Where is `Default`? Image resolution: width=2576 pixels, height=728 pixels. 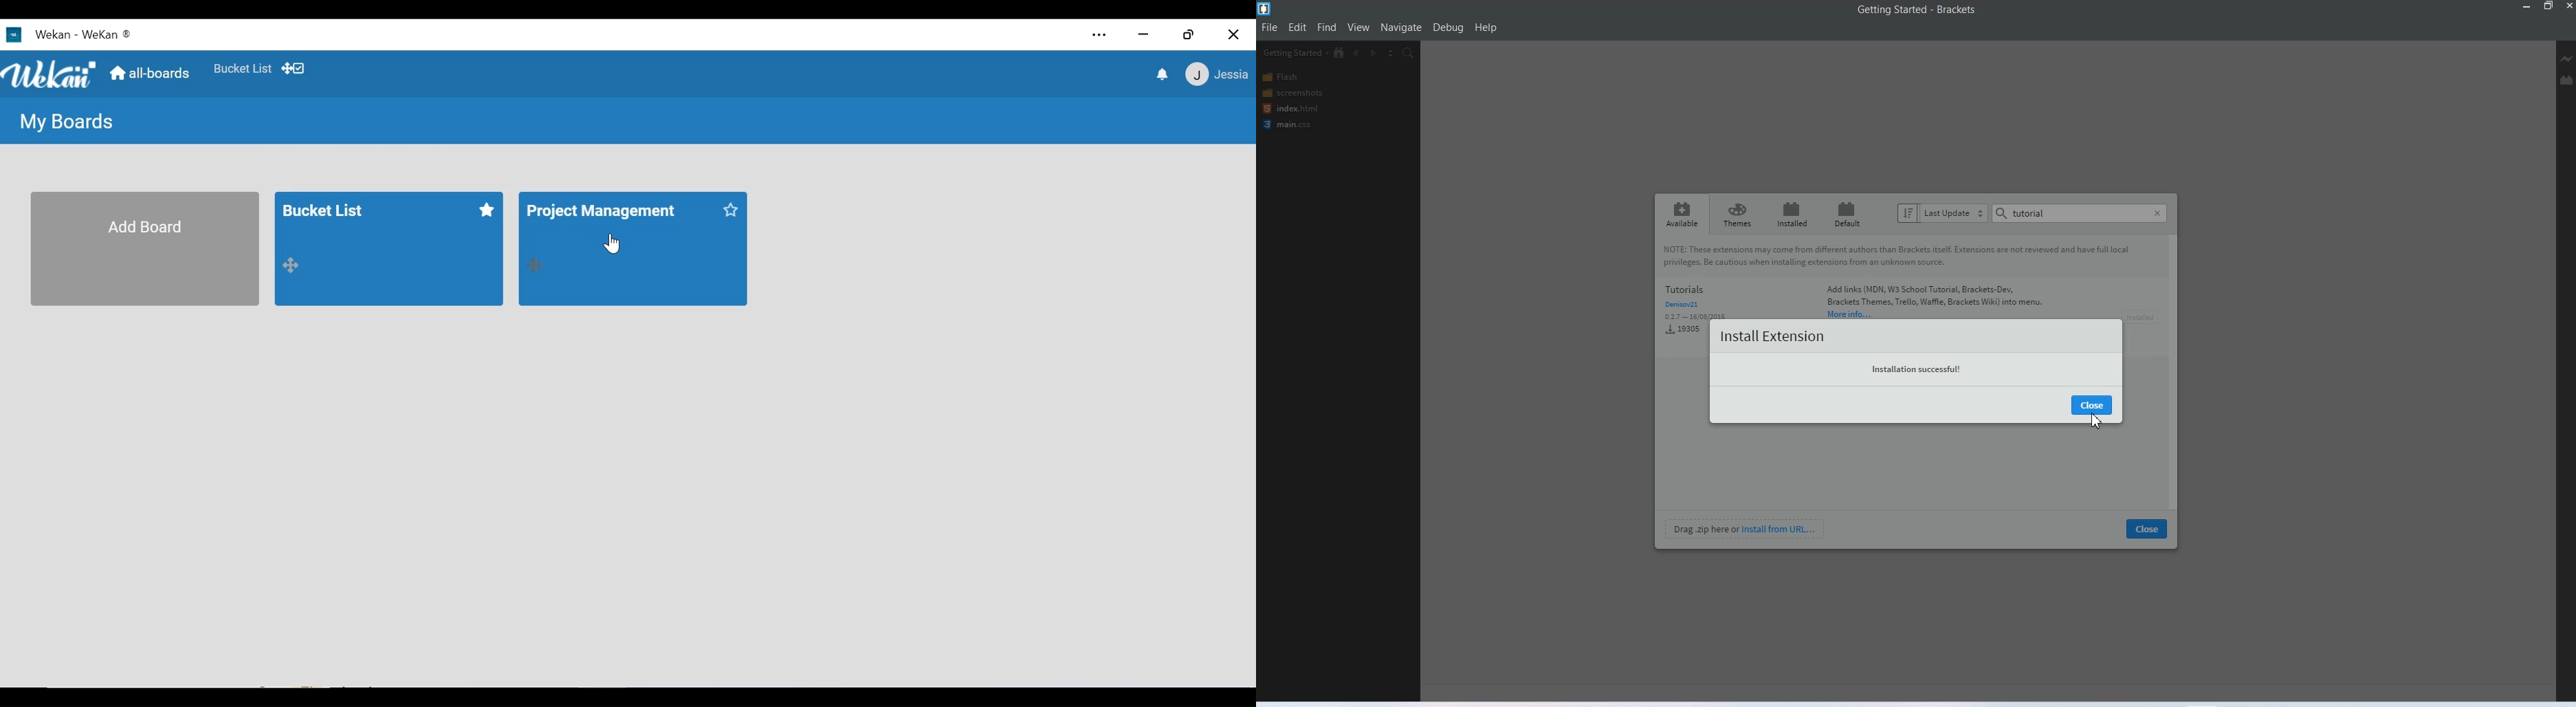 Default is located at coordinates (1845, 215).